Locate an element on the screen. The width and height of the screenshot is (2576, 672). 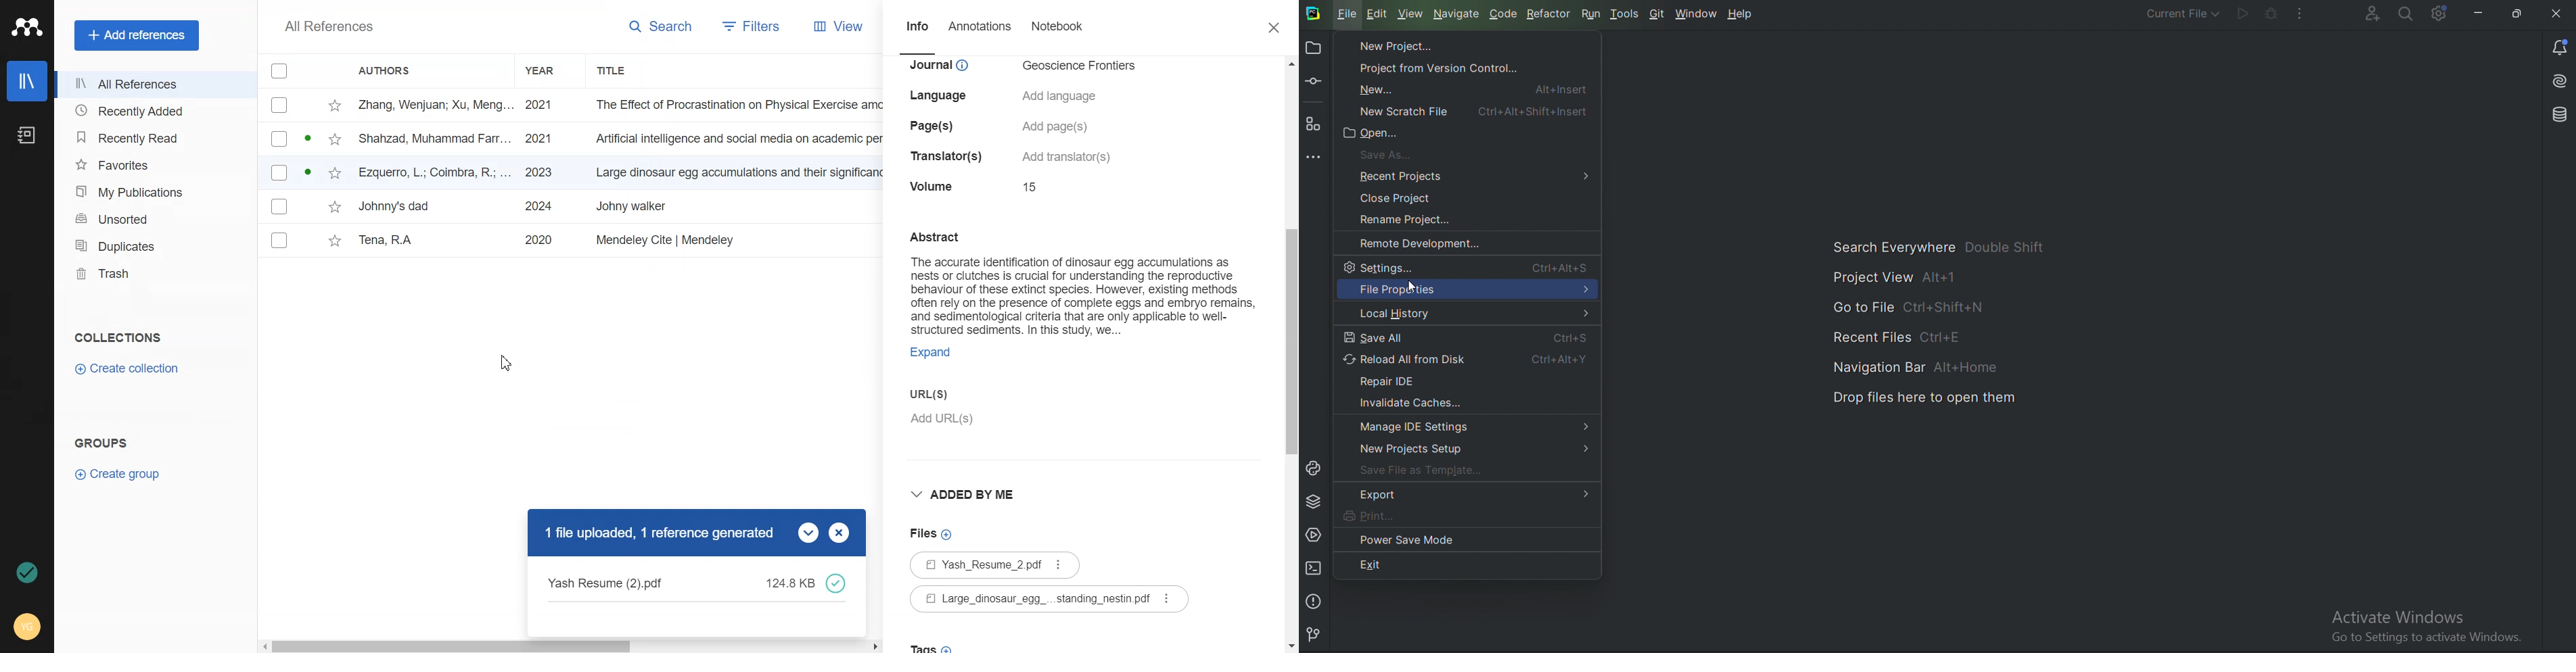
Drop down box is located at coordinates (808, 532).